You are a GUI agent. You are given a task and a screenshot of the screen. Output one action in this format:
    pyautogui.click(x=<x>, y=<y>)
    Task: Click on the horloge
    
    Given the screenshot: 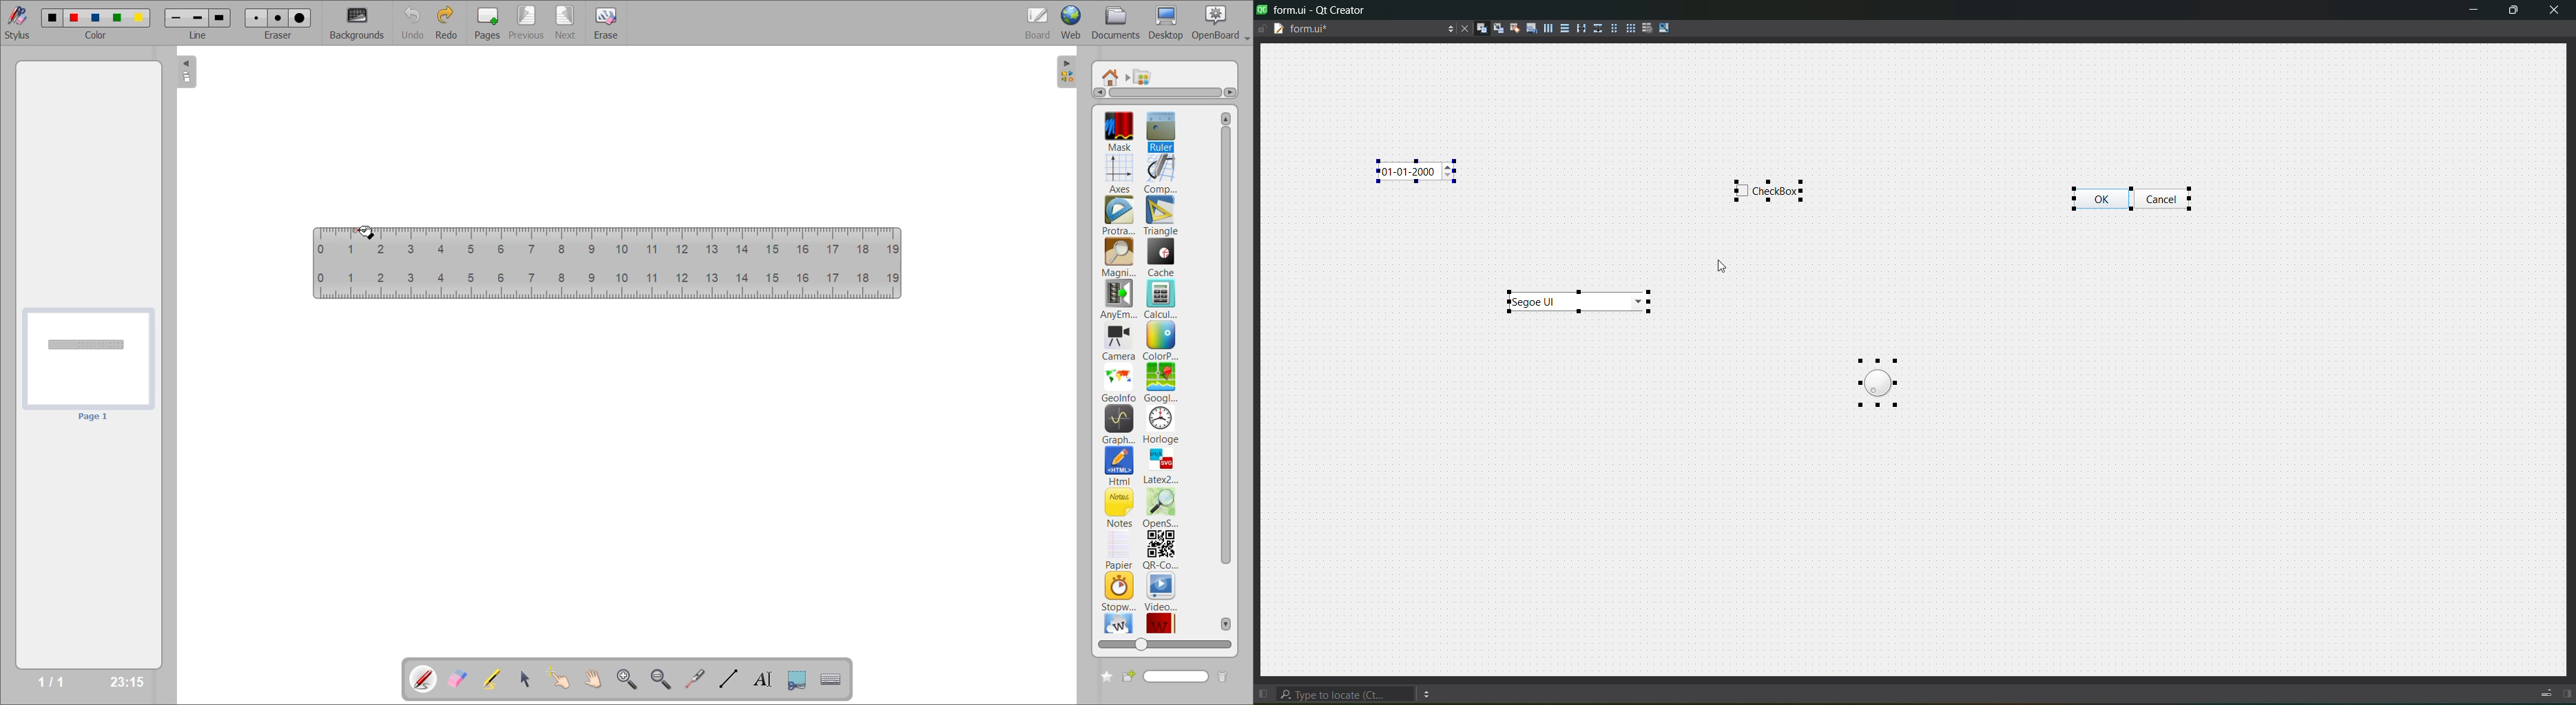 What is the action you would take?
    pyautogui.click(x=1162, y=424)
    